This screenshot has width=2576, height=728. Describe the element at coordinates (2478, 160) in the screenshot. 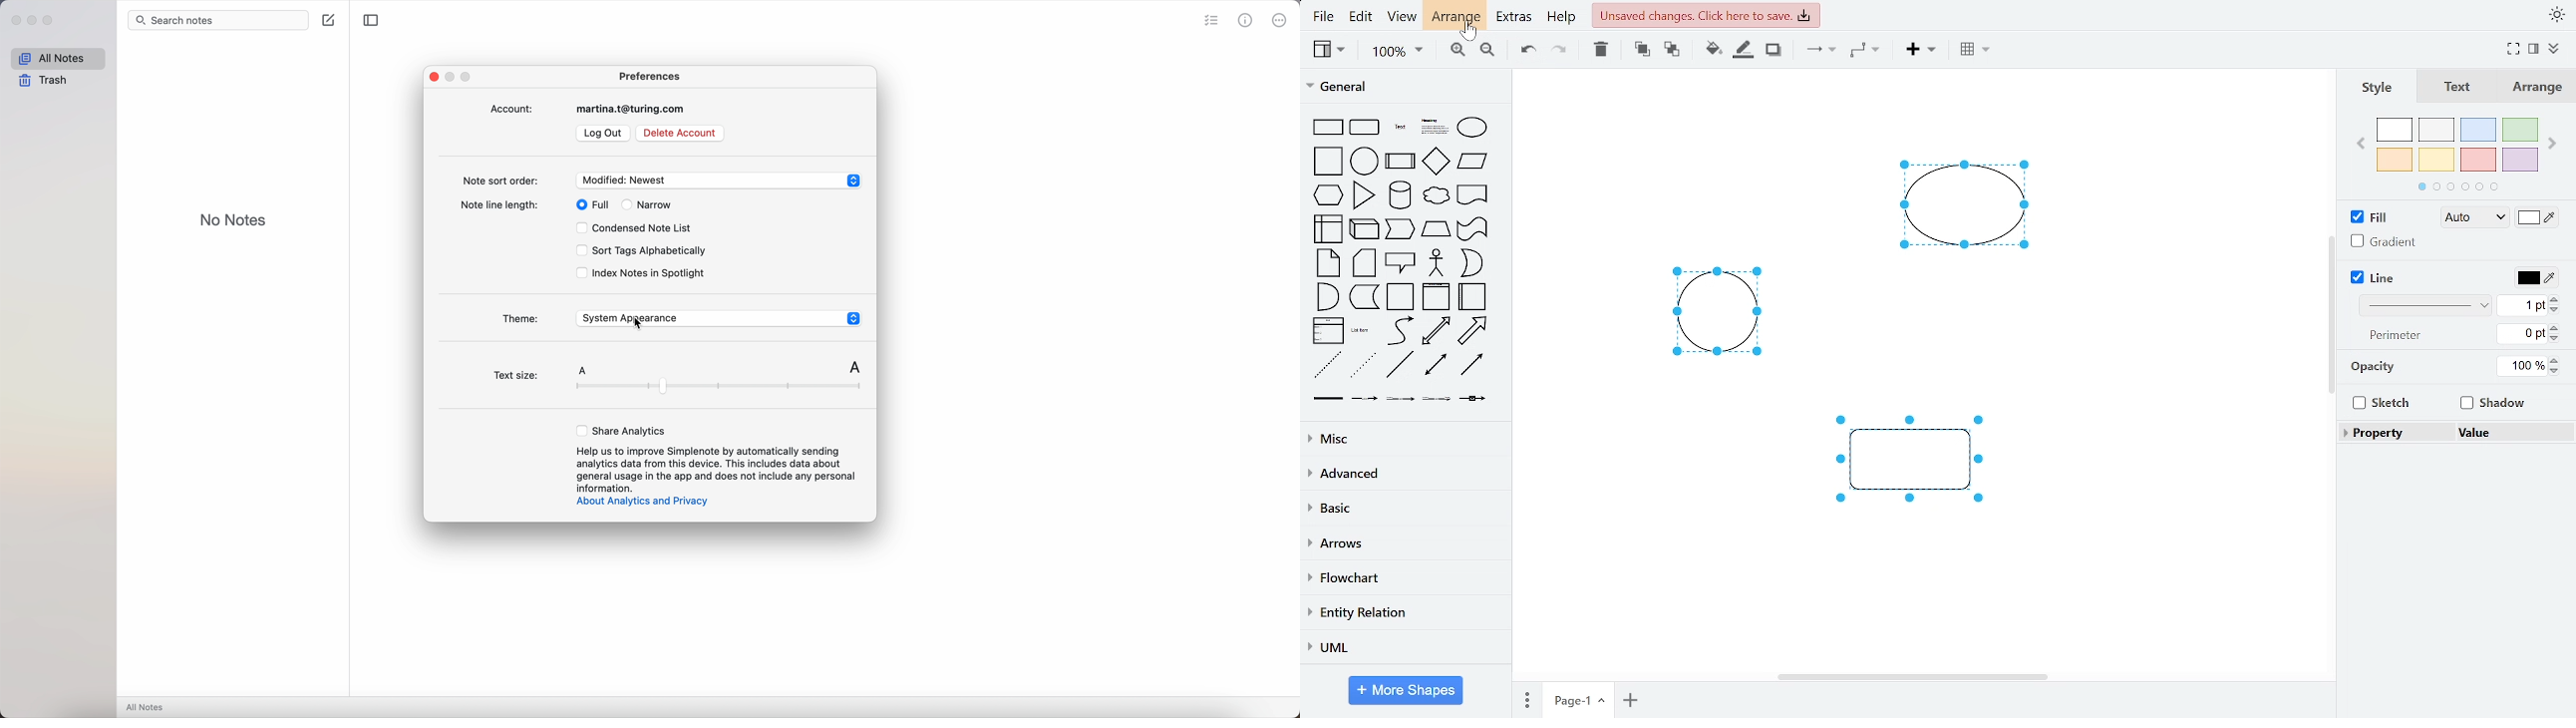

I see `red` at that location.